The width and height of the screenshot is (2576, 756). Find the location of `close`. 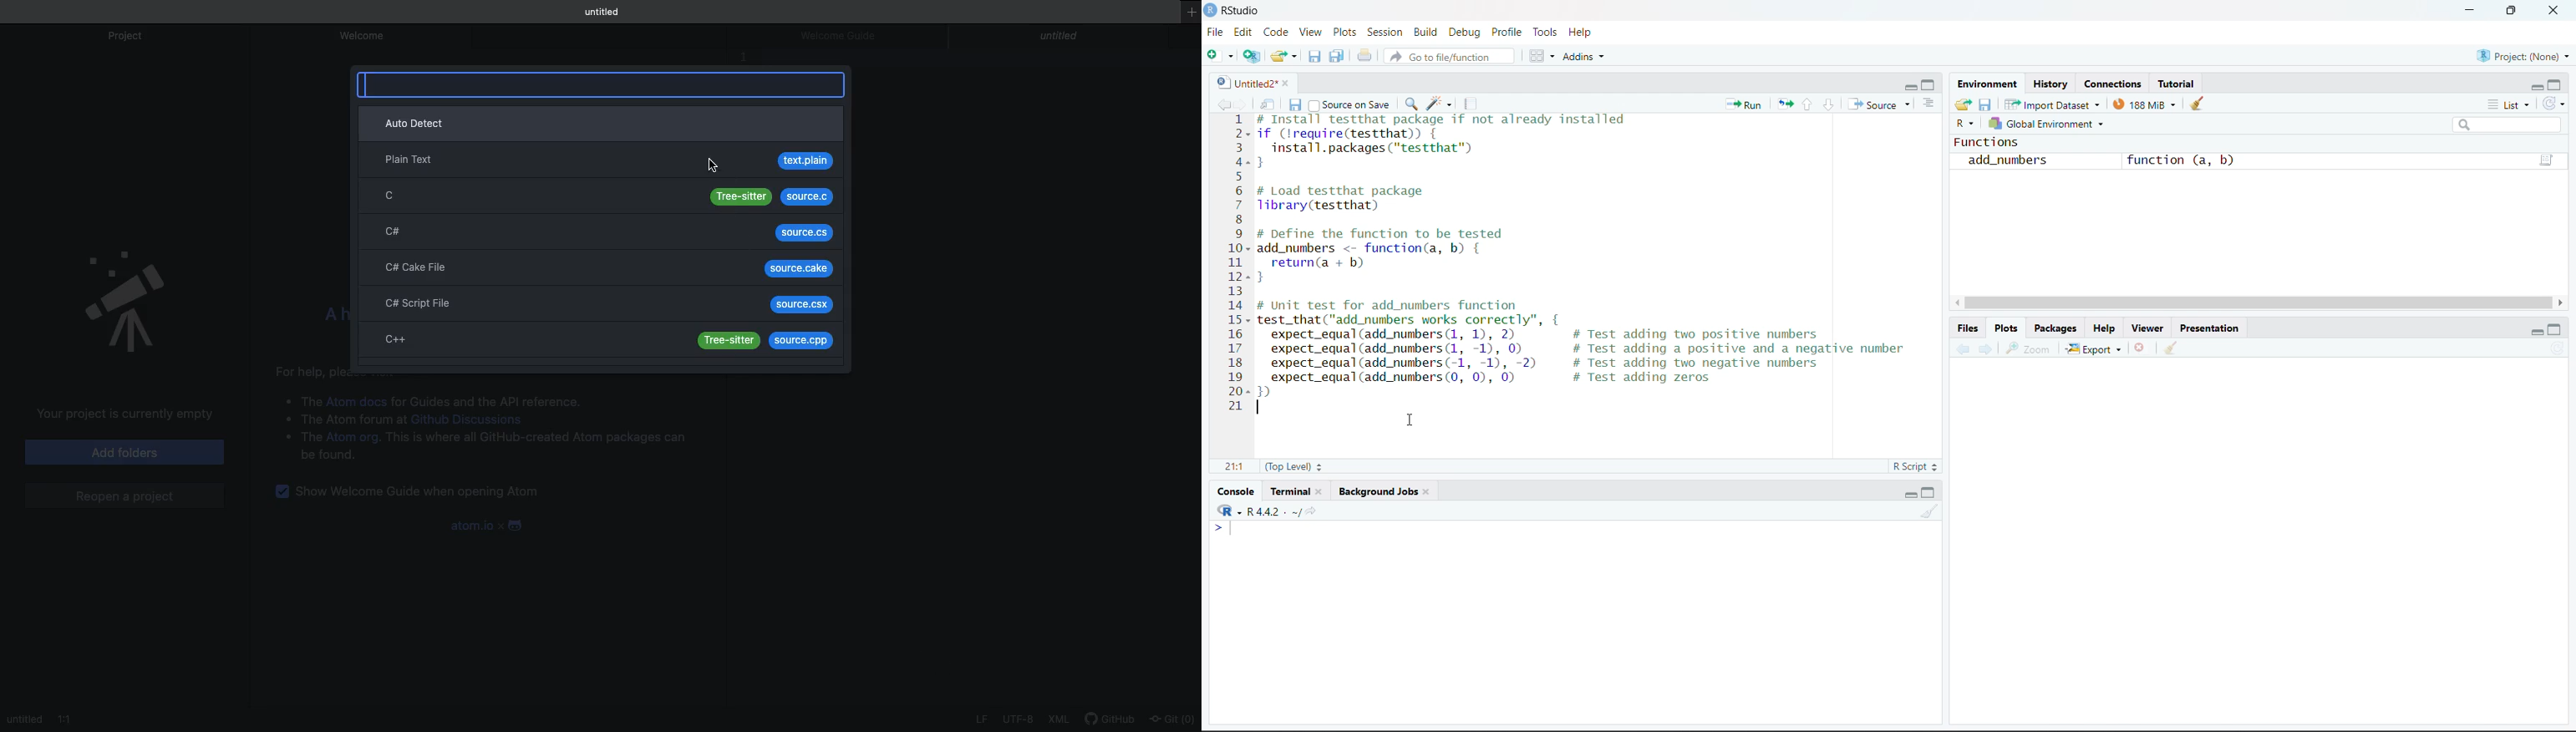

close is located at coordinates (1287, 83).